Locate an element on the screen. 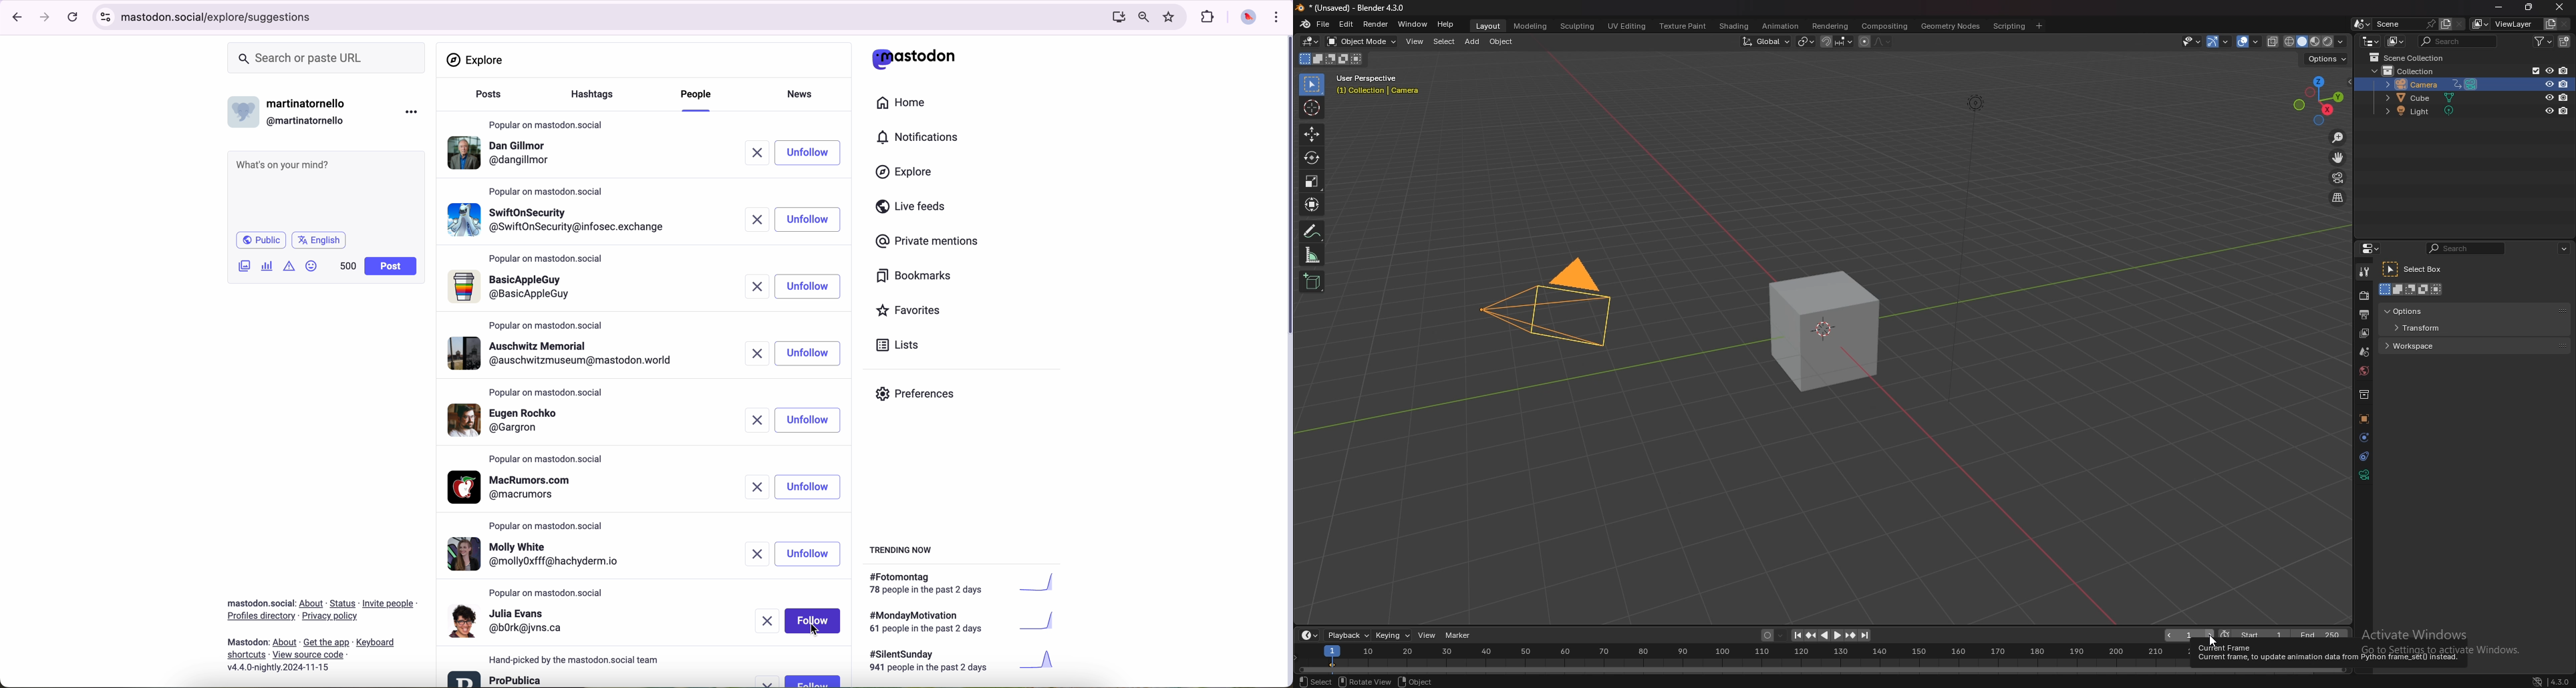  remove is located at coordinates (759, 219).